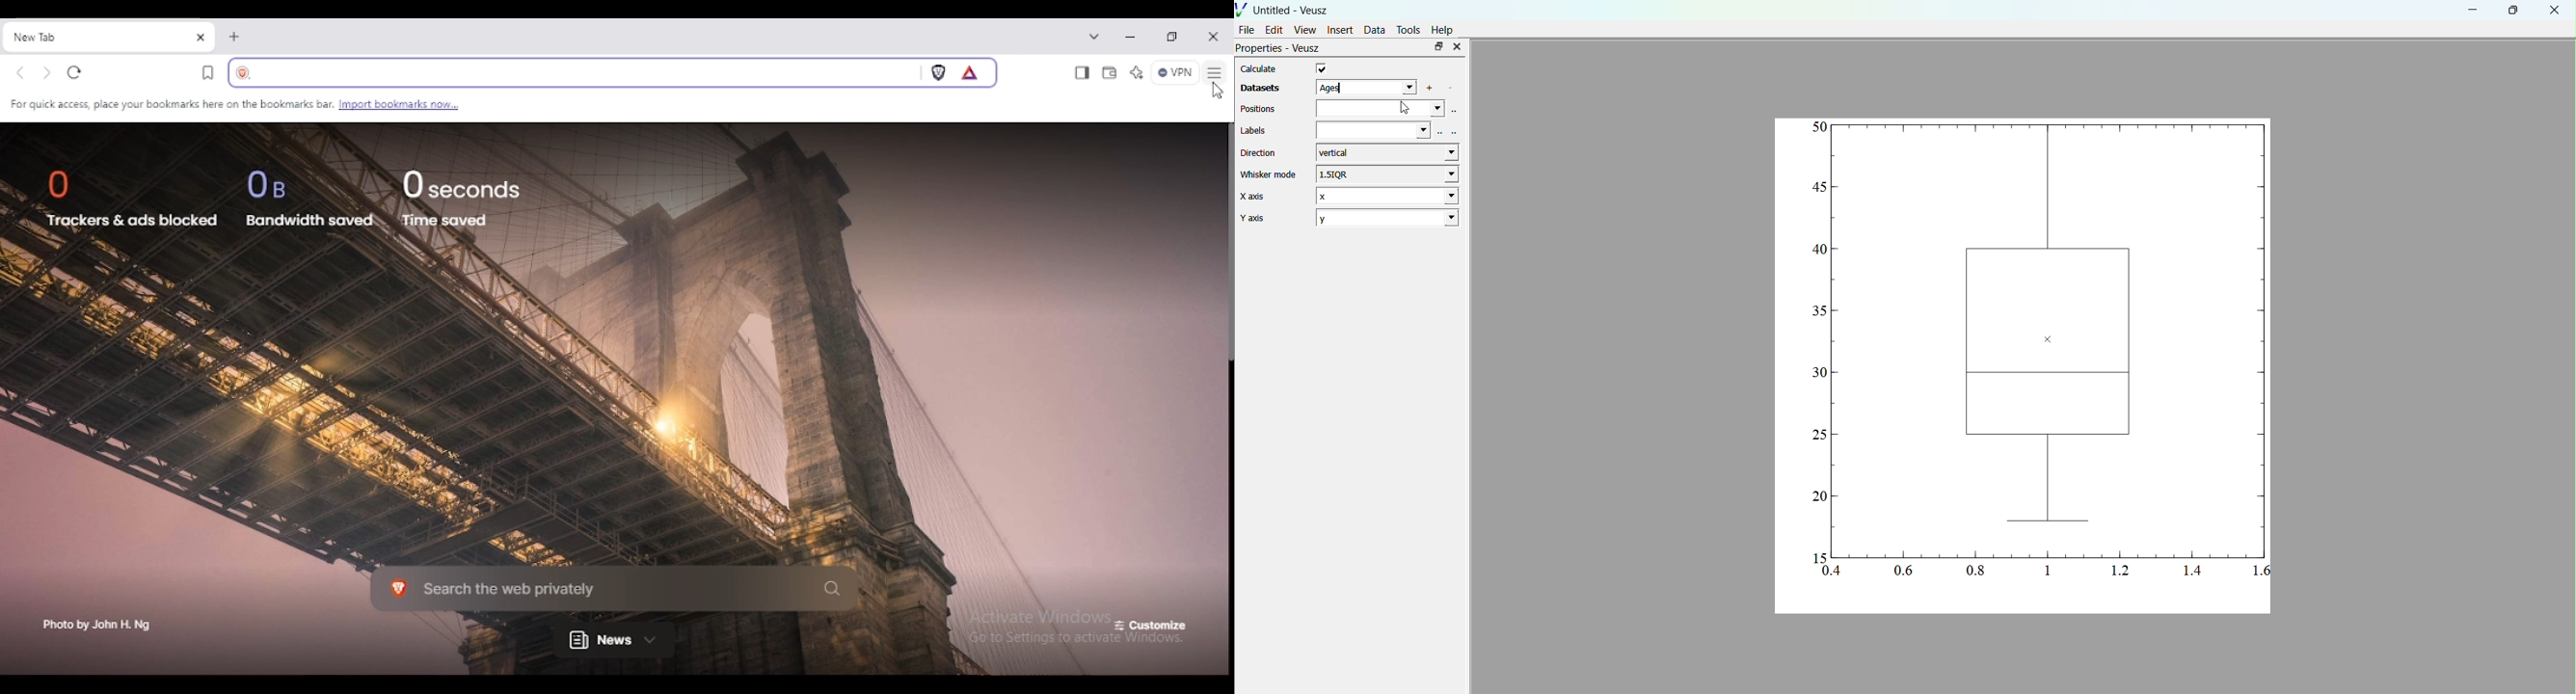  What do you see at coordinates (1457, 47) in the screenshot?
I see `close` at bounding box center [1457, 47].